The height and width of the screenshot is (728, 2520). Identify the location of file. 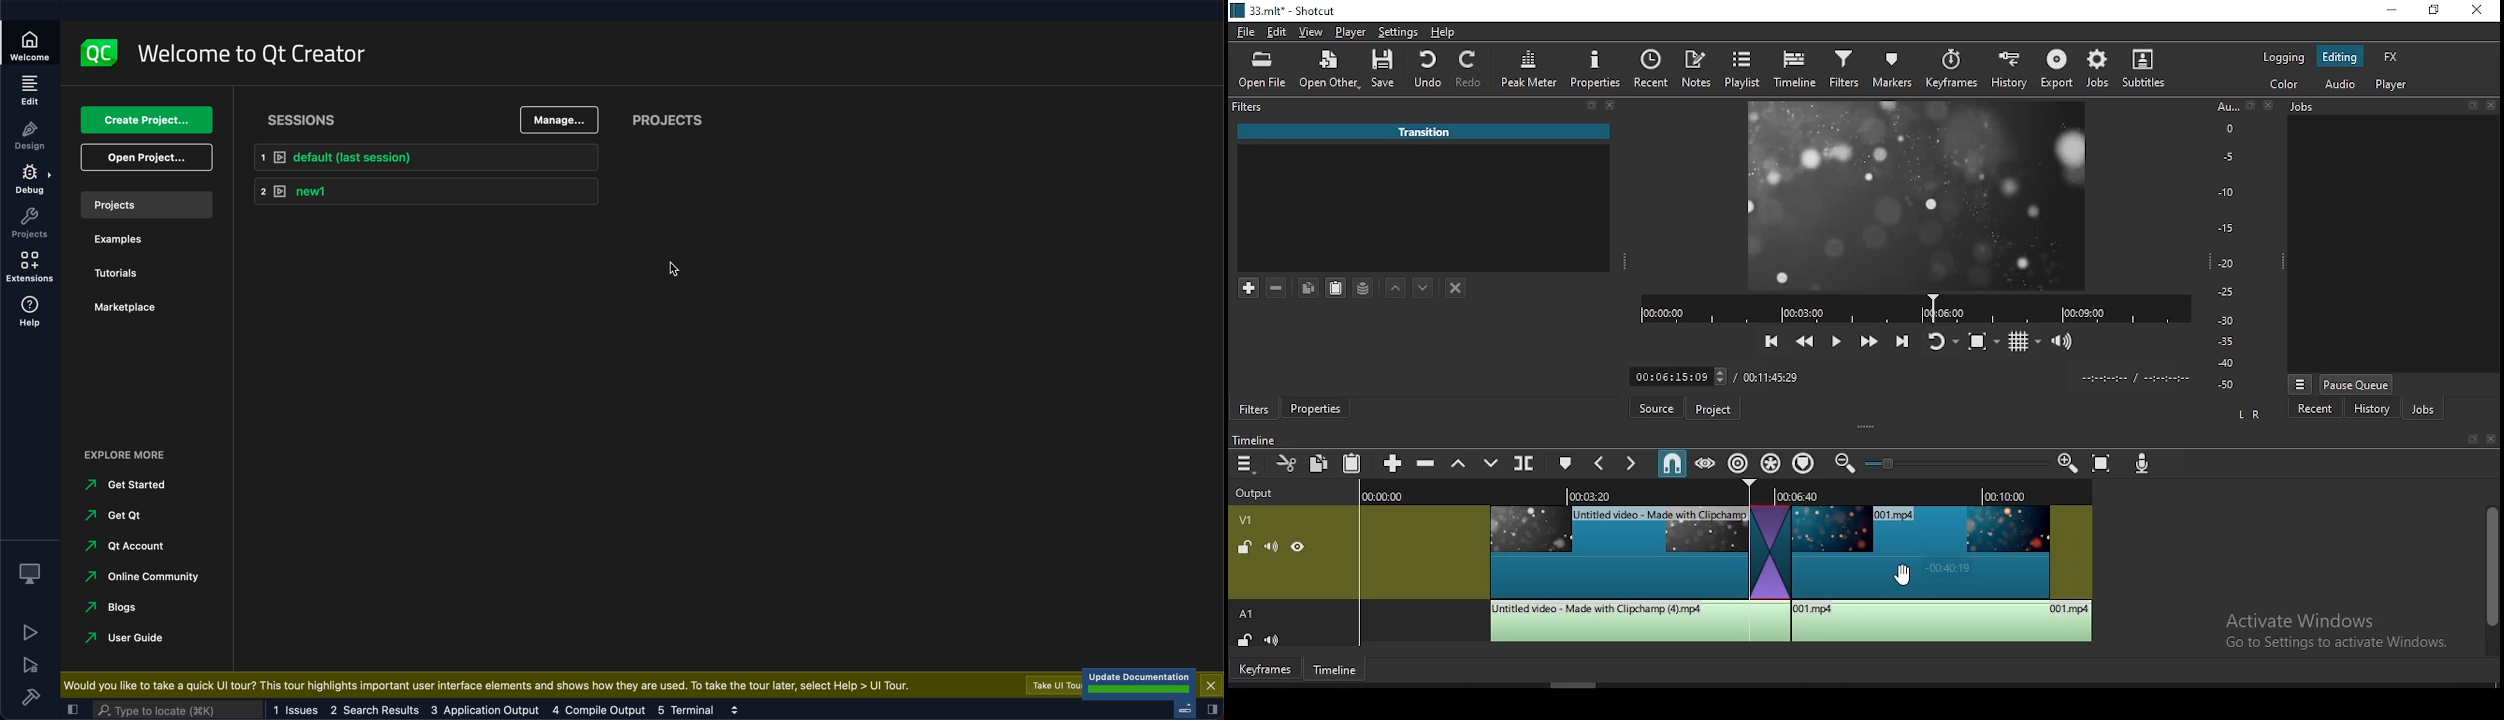
(1247, 32).